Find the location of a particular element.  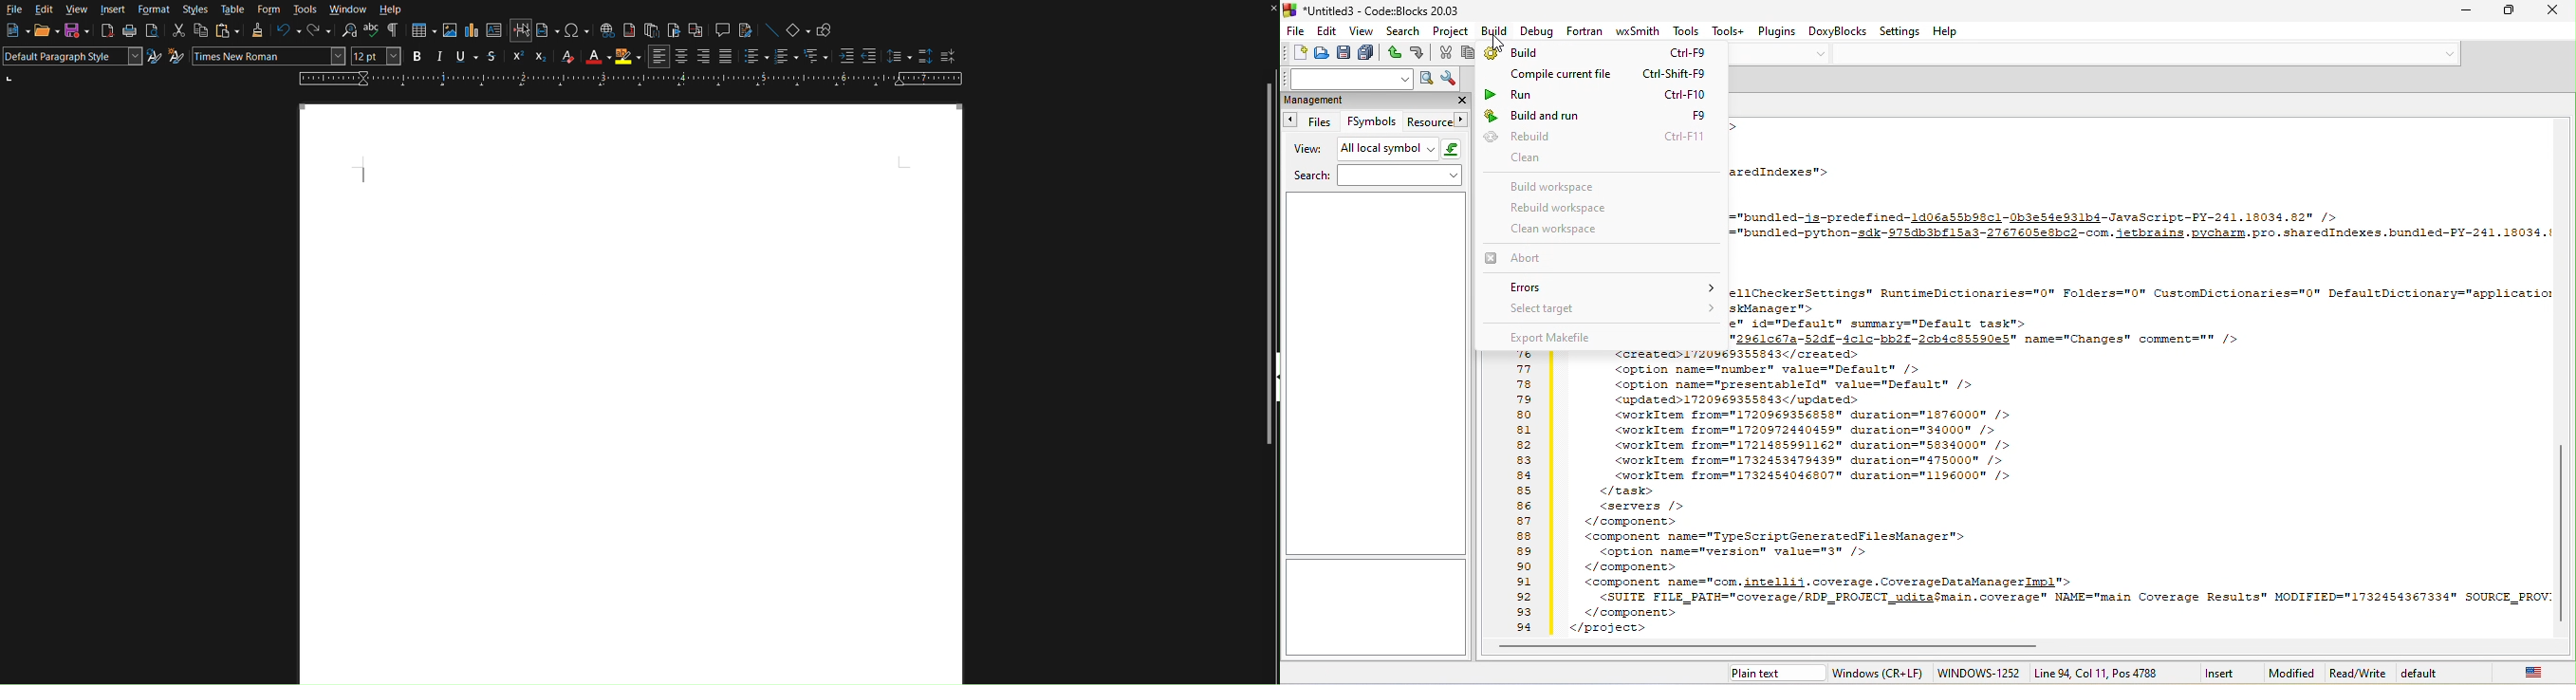

Select outline format is located at coordinates (816, 57).